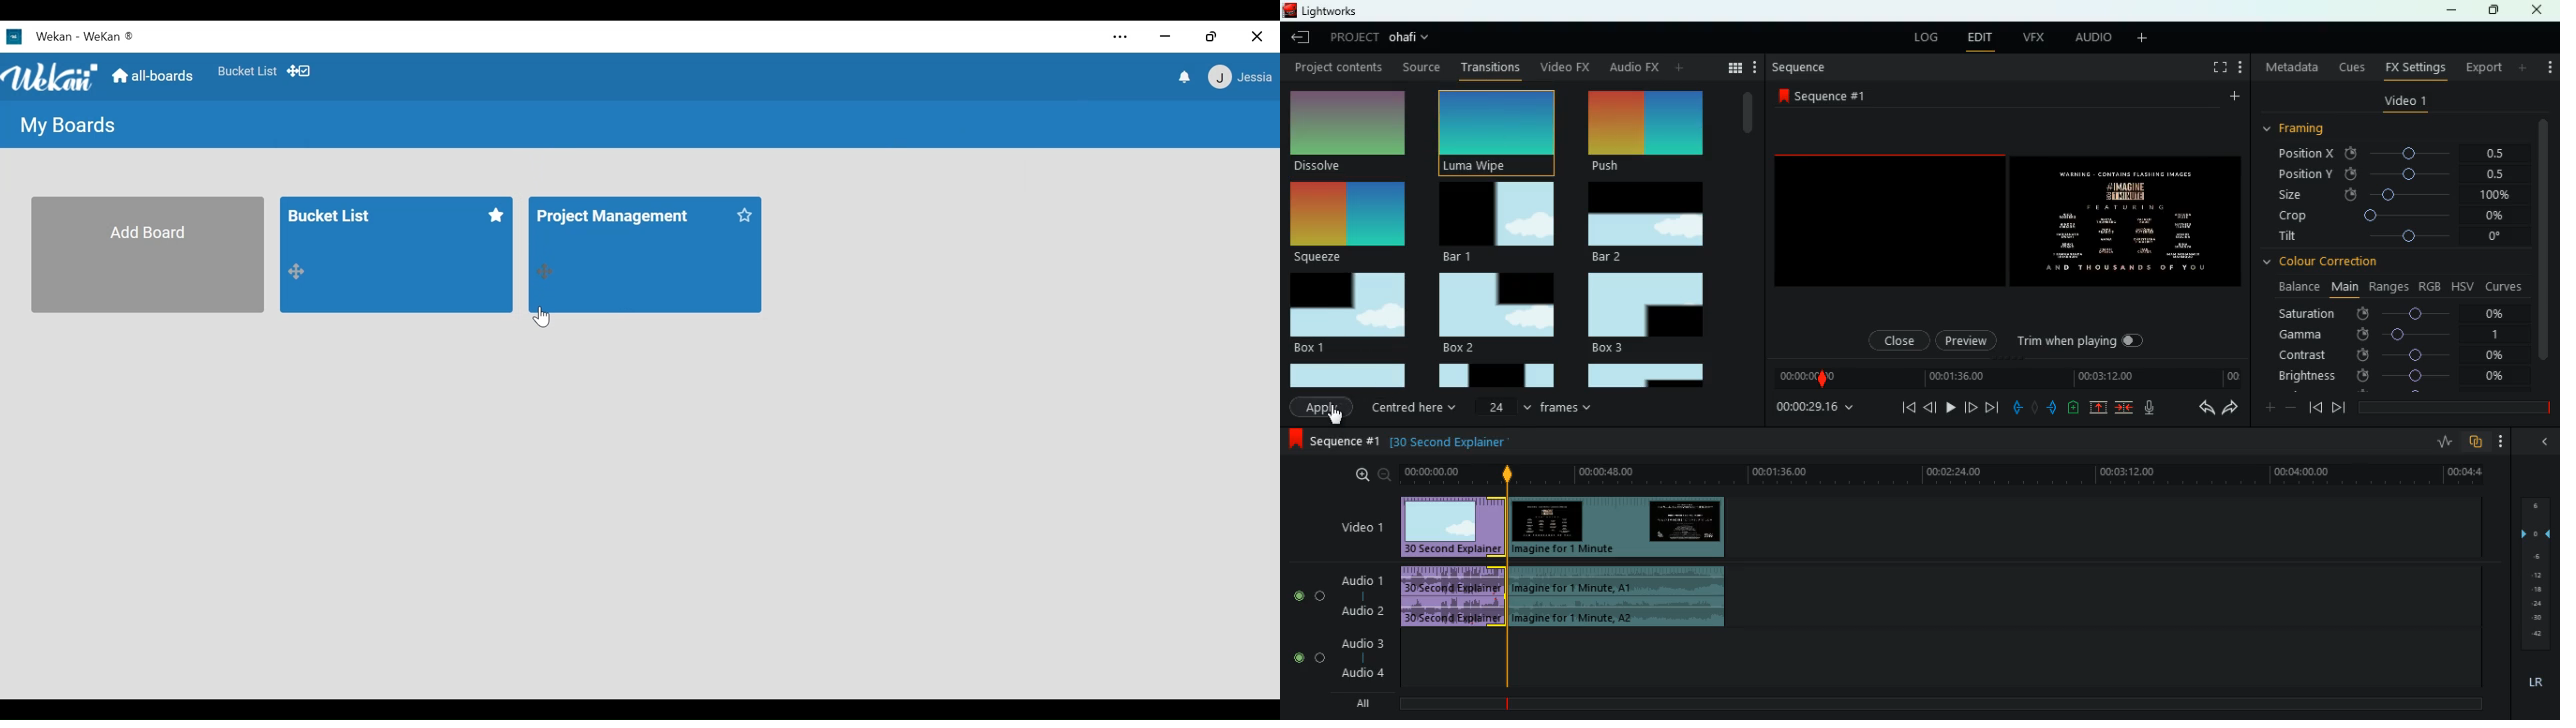 The image size is (2576, 728). What do you see at coordinates (1647, 313) in the screenshot?
I see `box 3` at bounding box center [1647, 313].